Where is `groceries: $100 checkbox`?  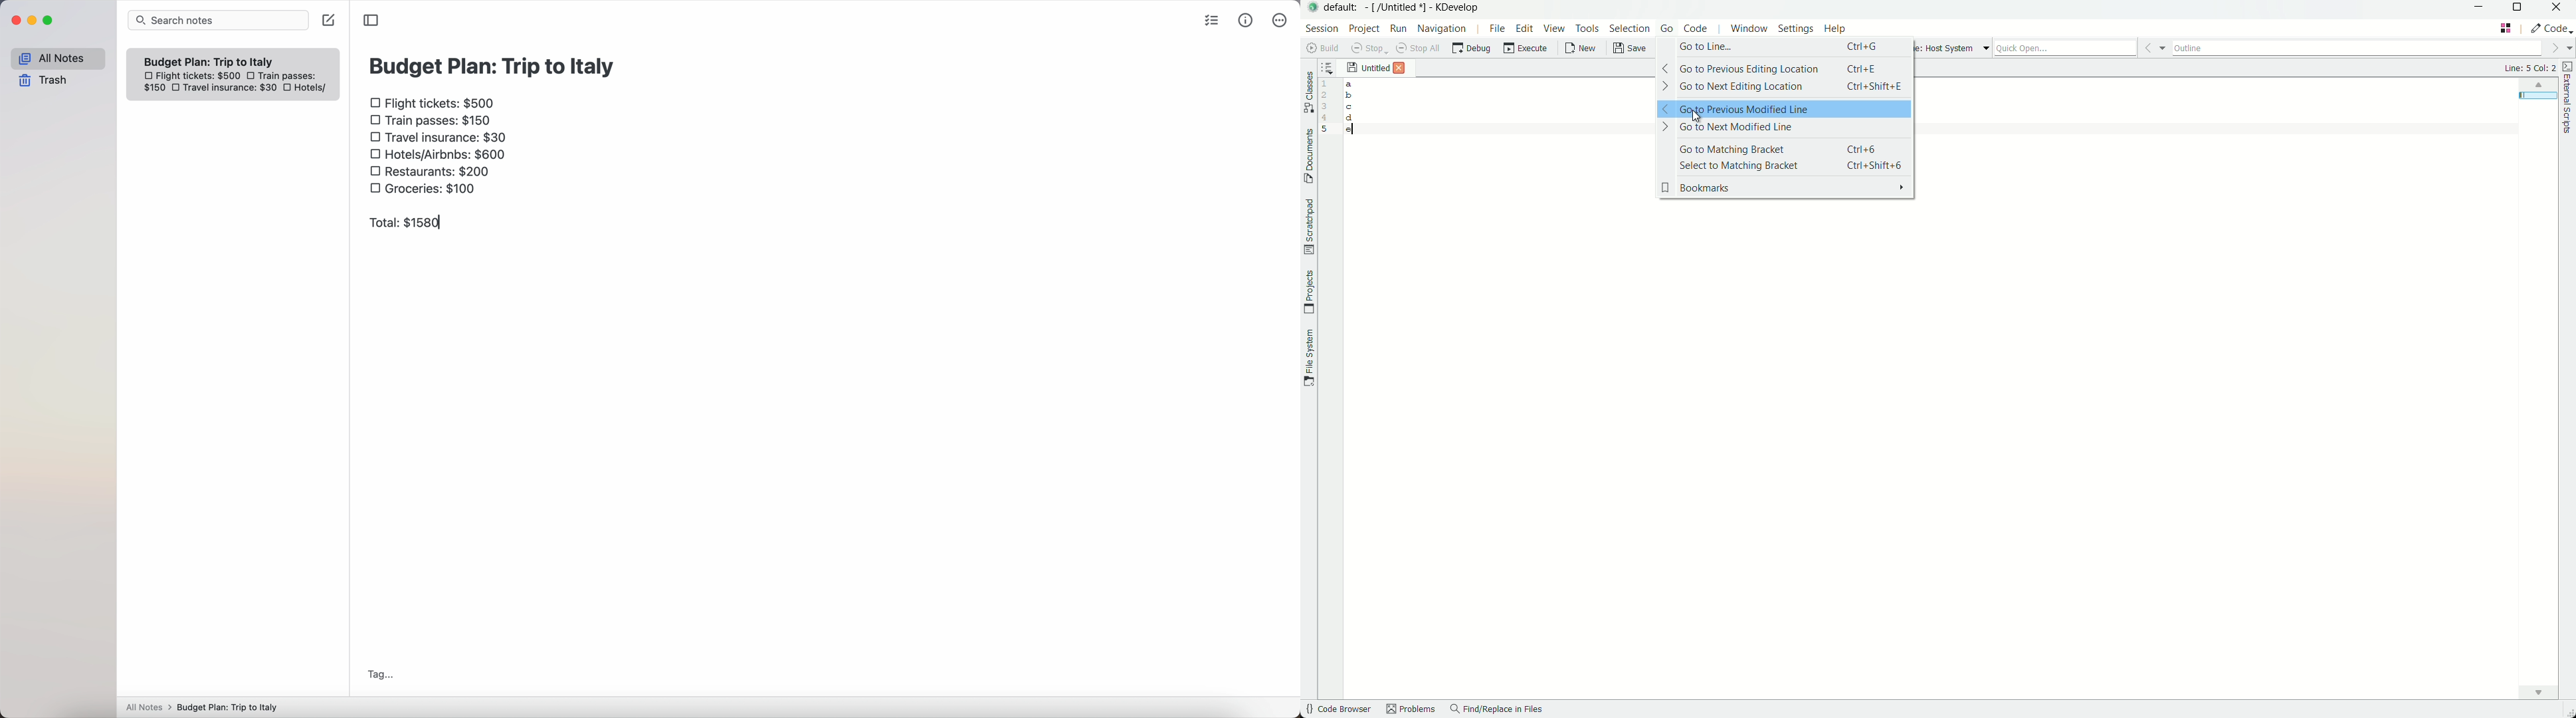
groceries: $100 checkbox is located at coordinates (418, 189).